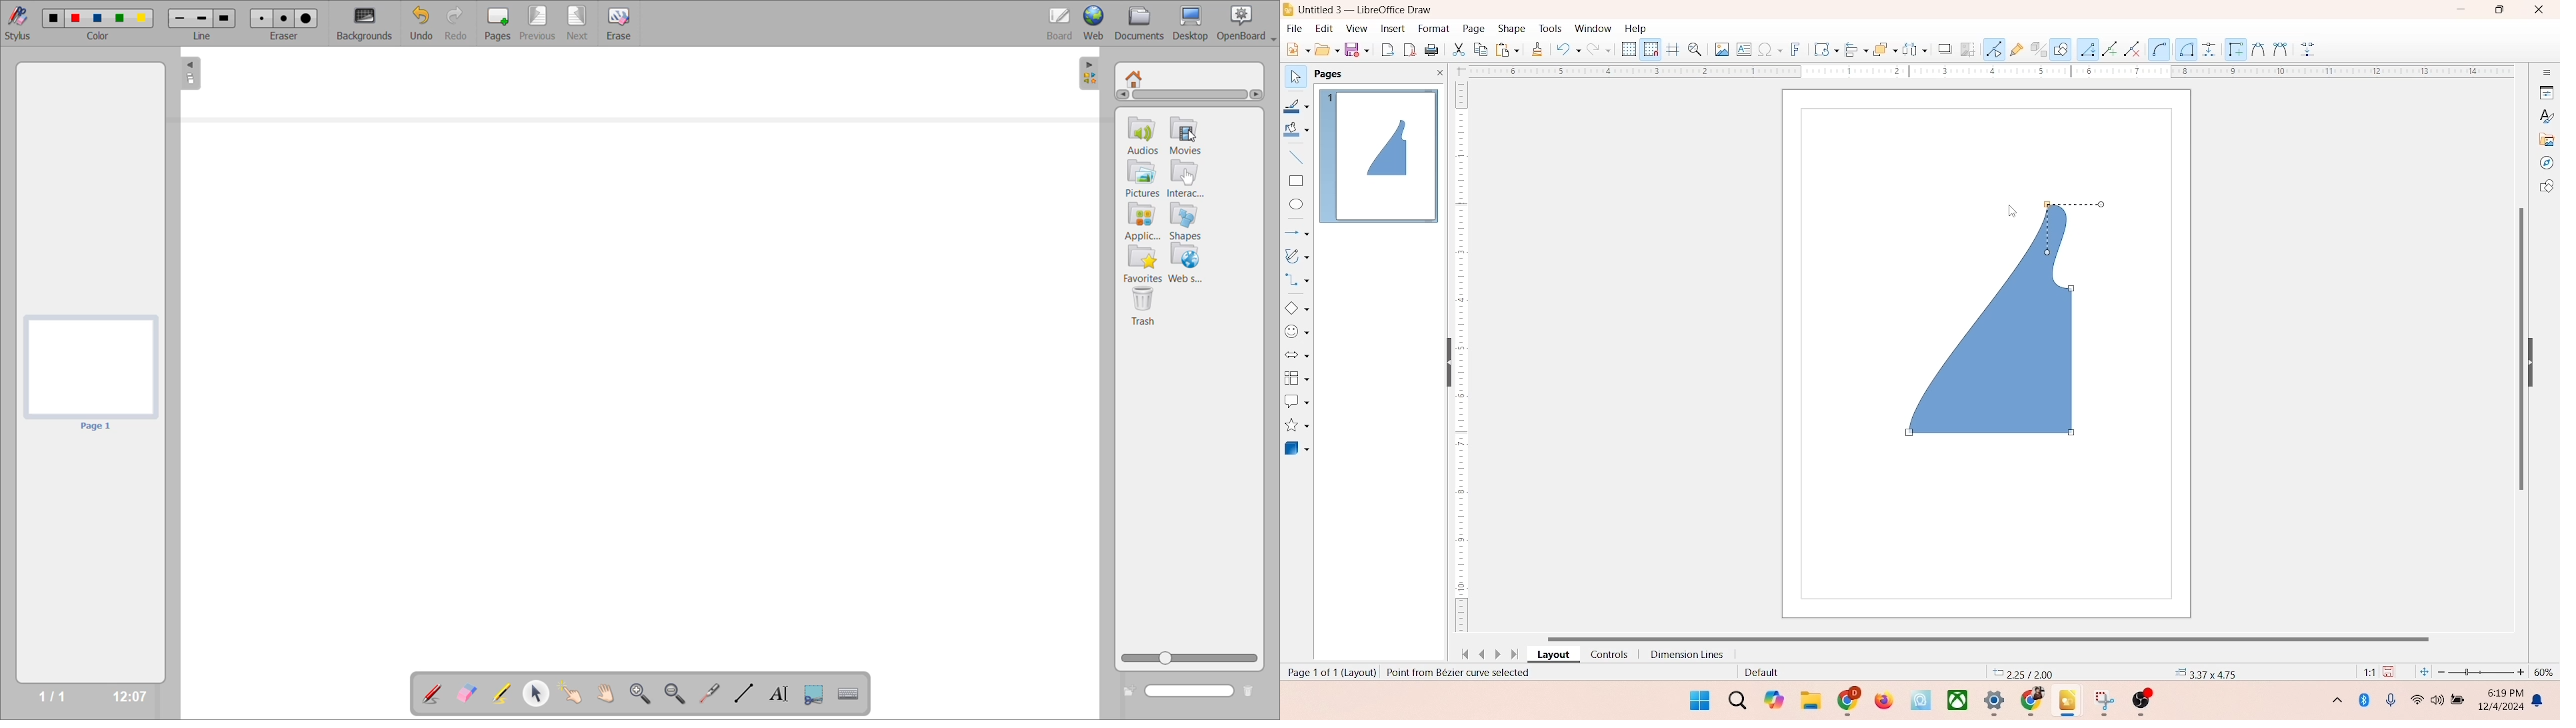 Image resolution: width=2576 pixels, height=728 pixels. Describe the element at coordinates (2061, 48) in the screenshot. I see `draw function` at that location.